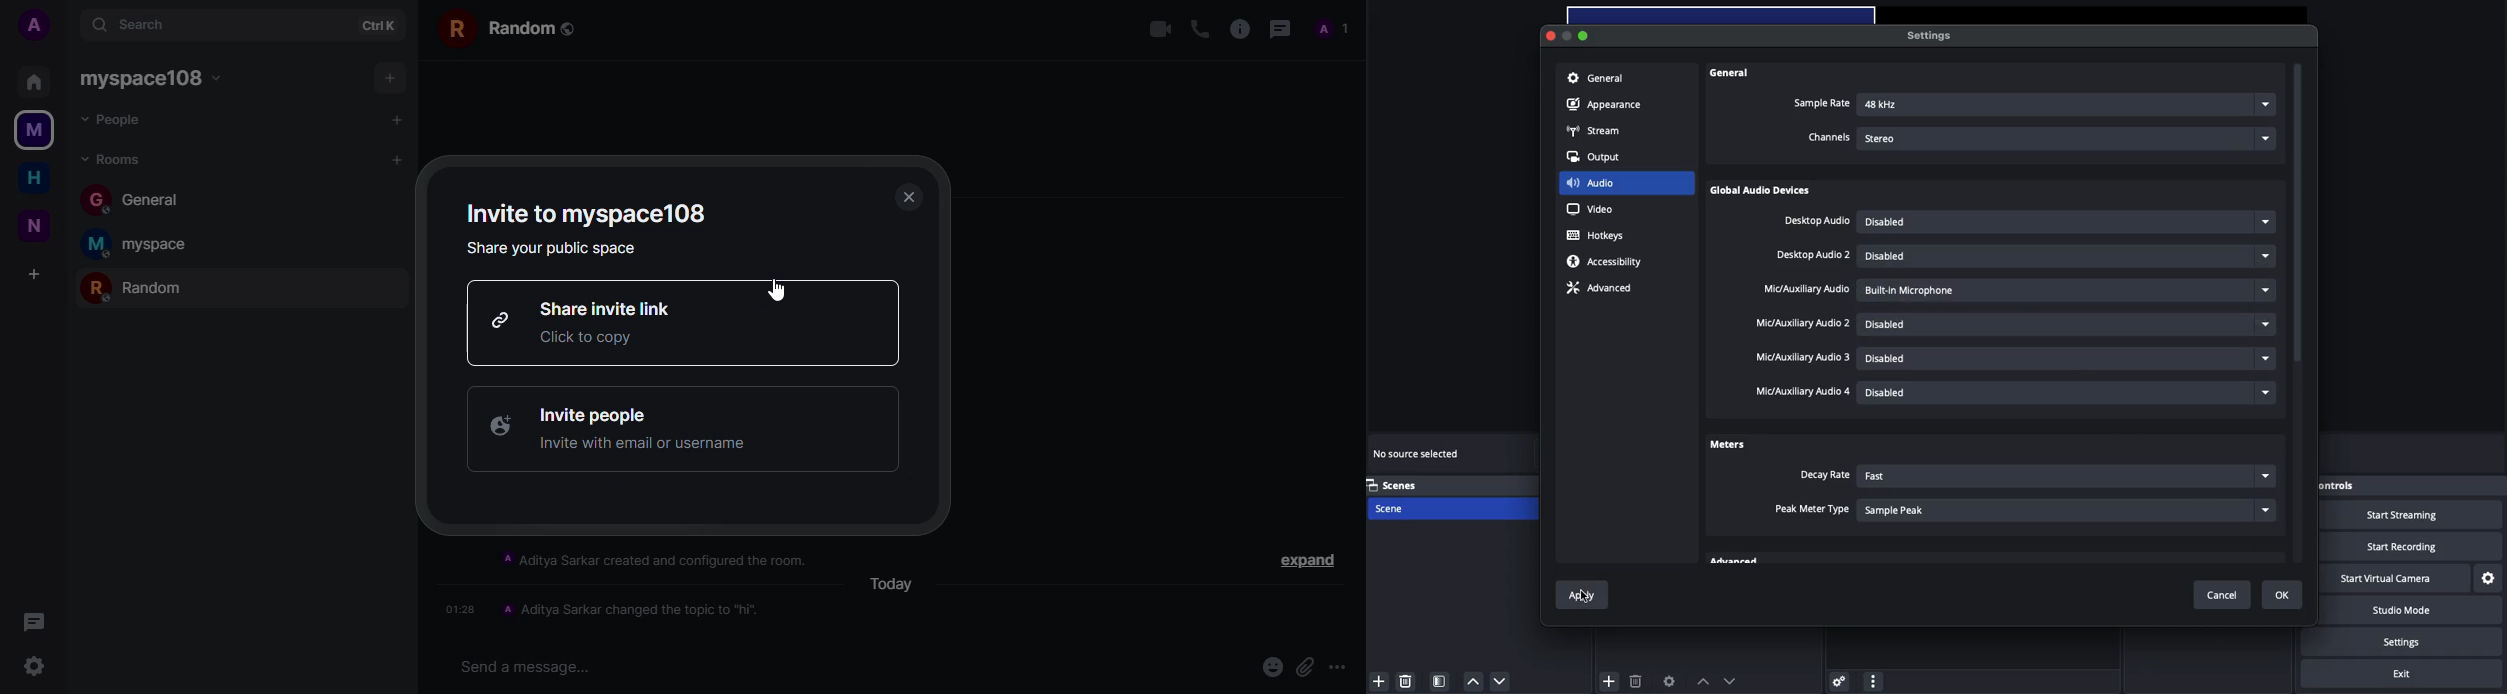  Describe the element at coordinates (1586, 597) in the screenshot. I see `Cursor` at that location.